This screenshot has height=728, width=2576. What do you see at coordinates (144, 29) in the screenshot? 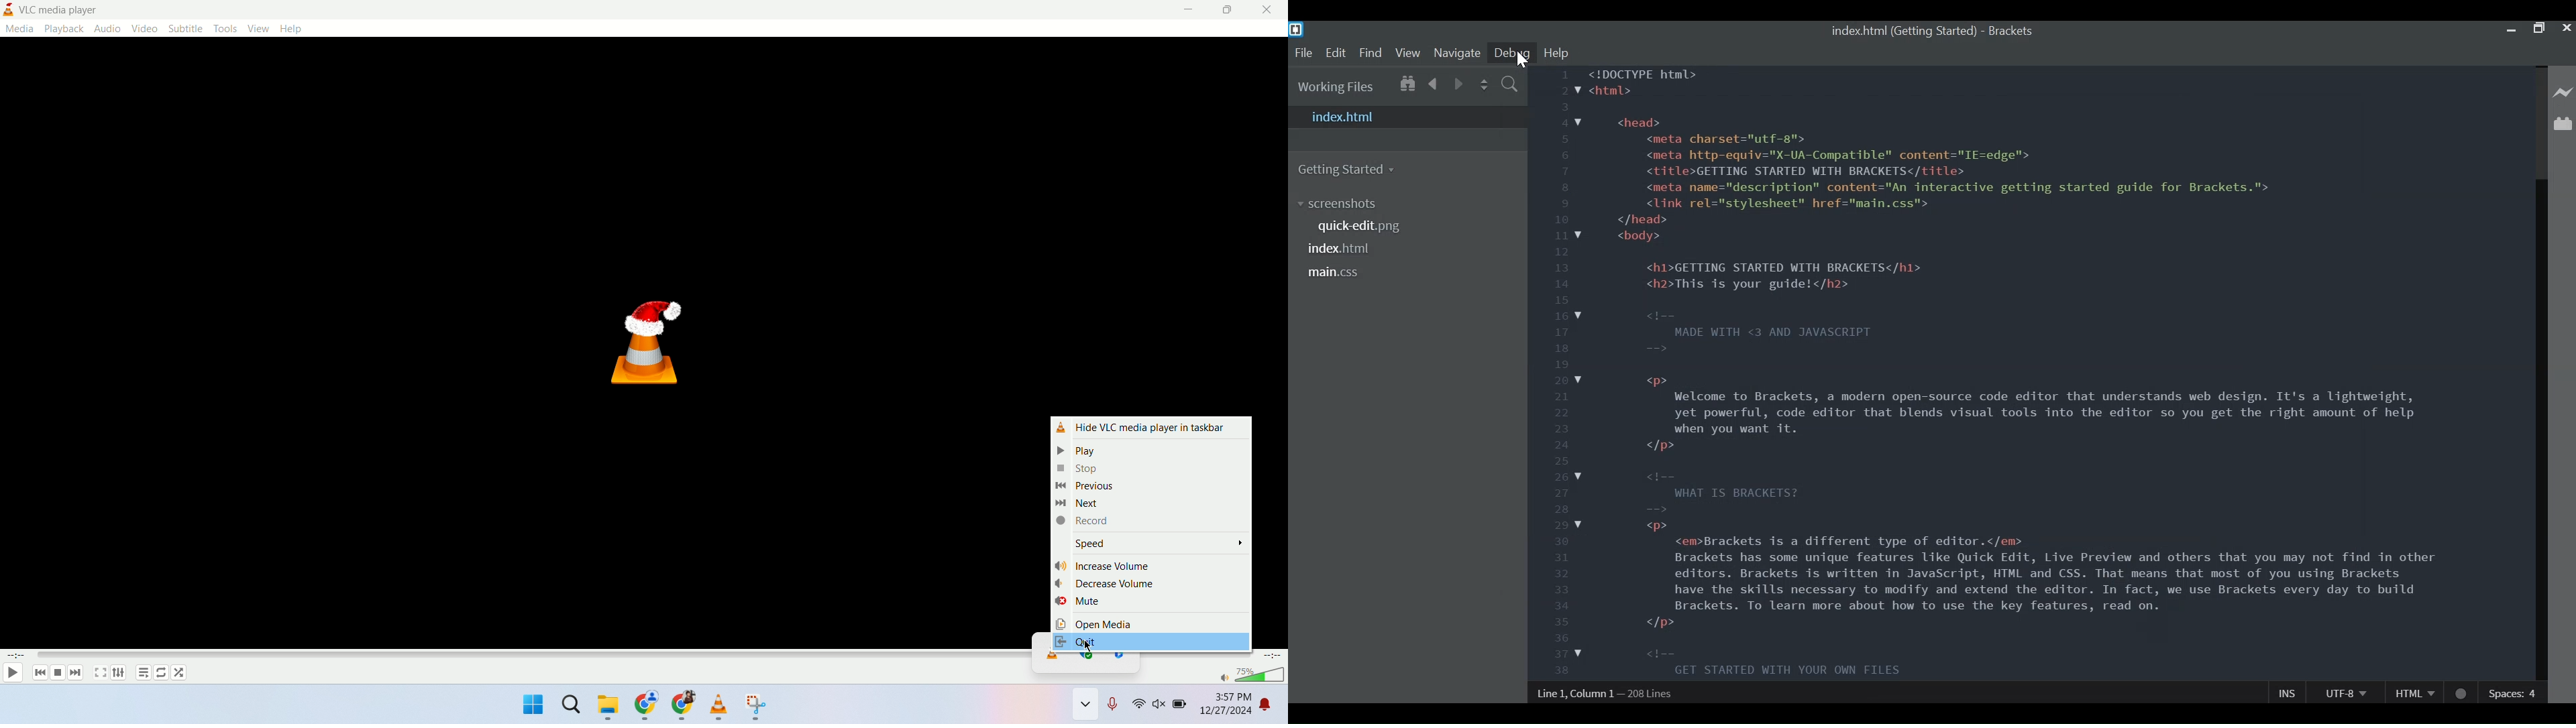
I see `video` at bounding box center [144, 29].